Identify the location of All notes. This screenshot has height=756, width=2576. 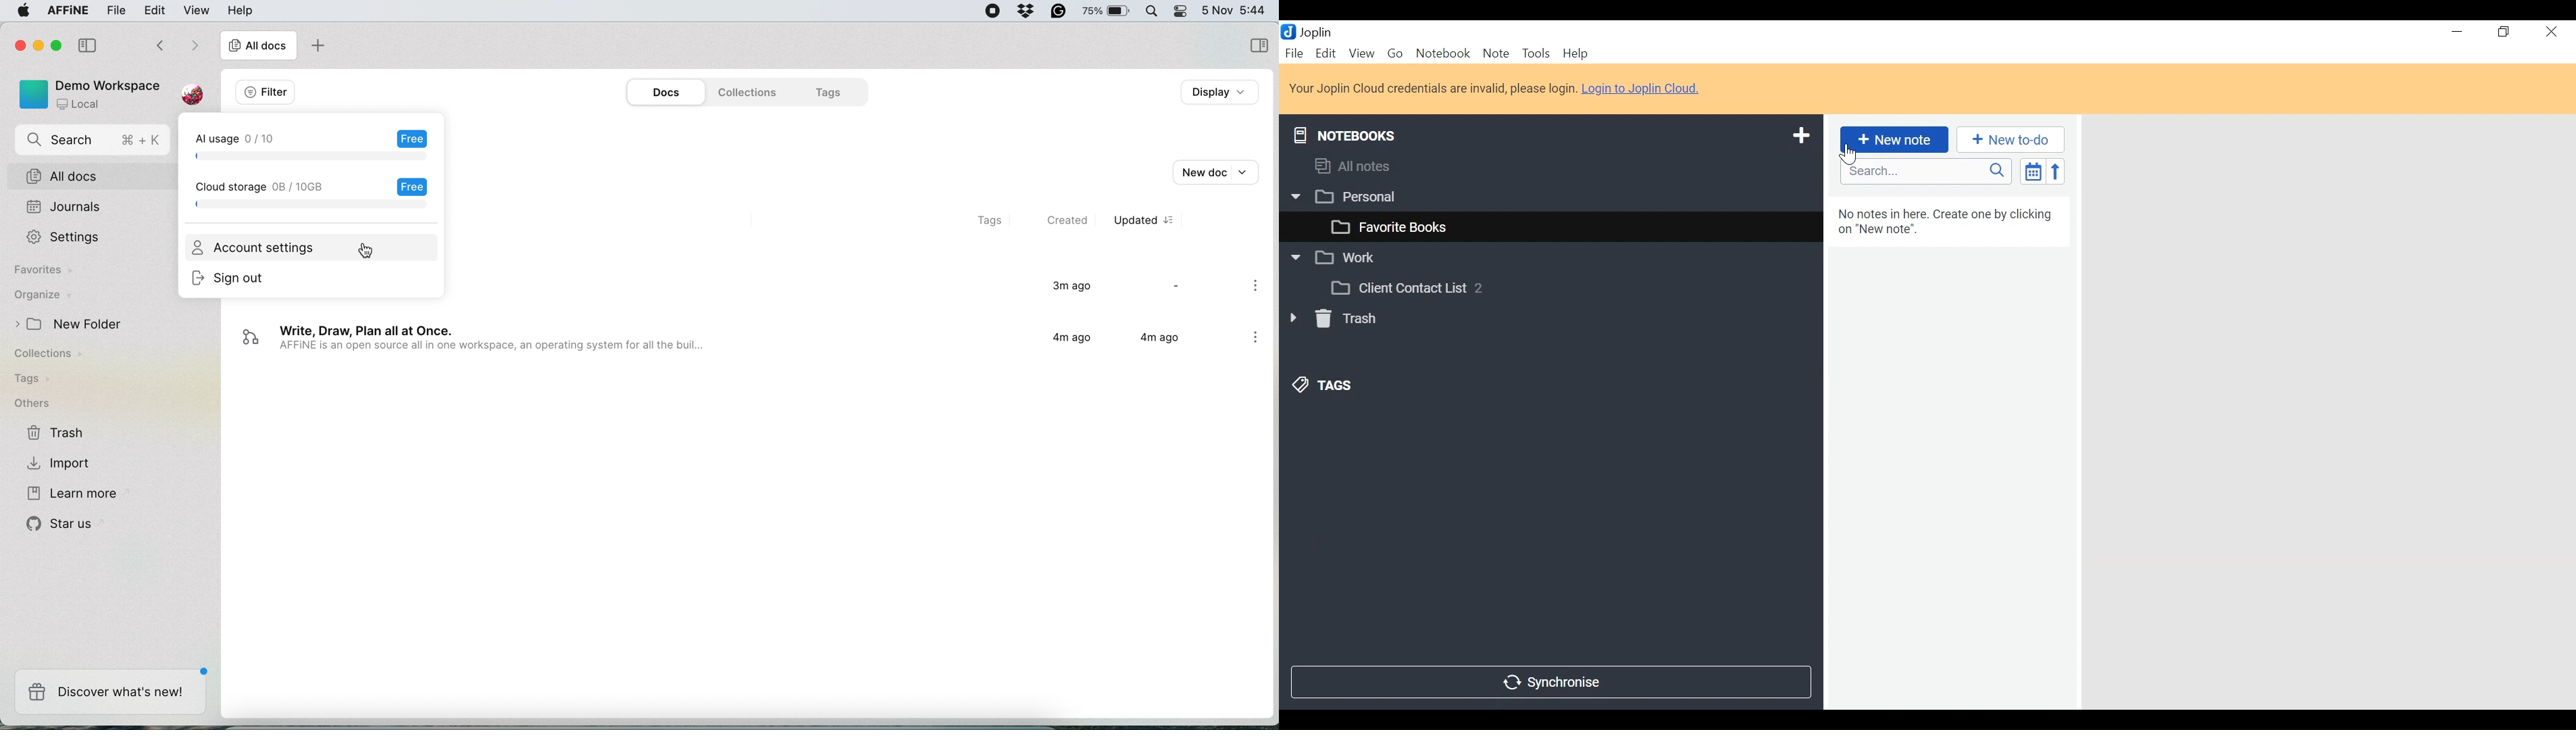
(1354, 167).